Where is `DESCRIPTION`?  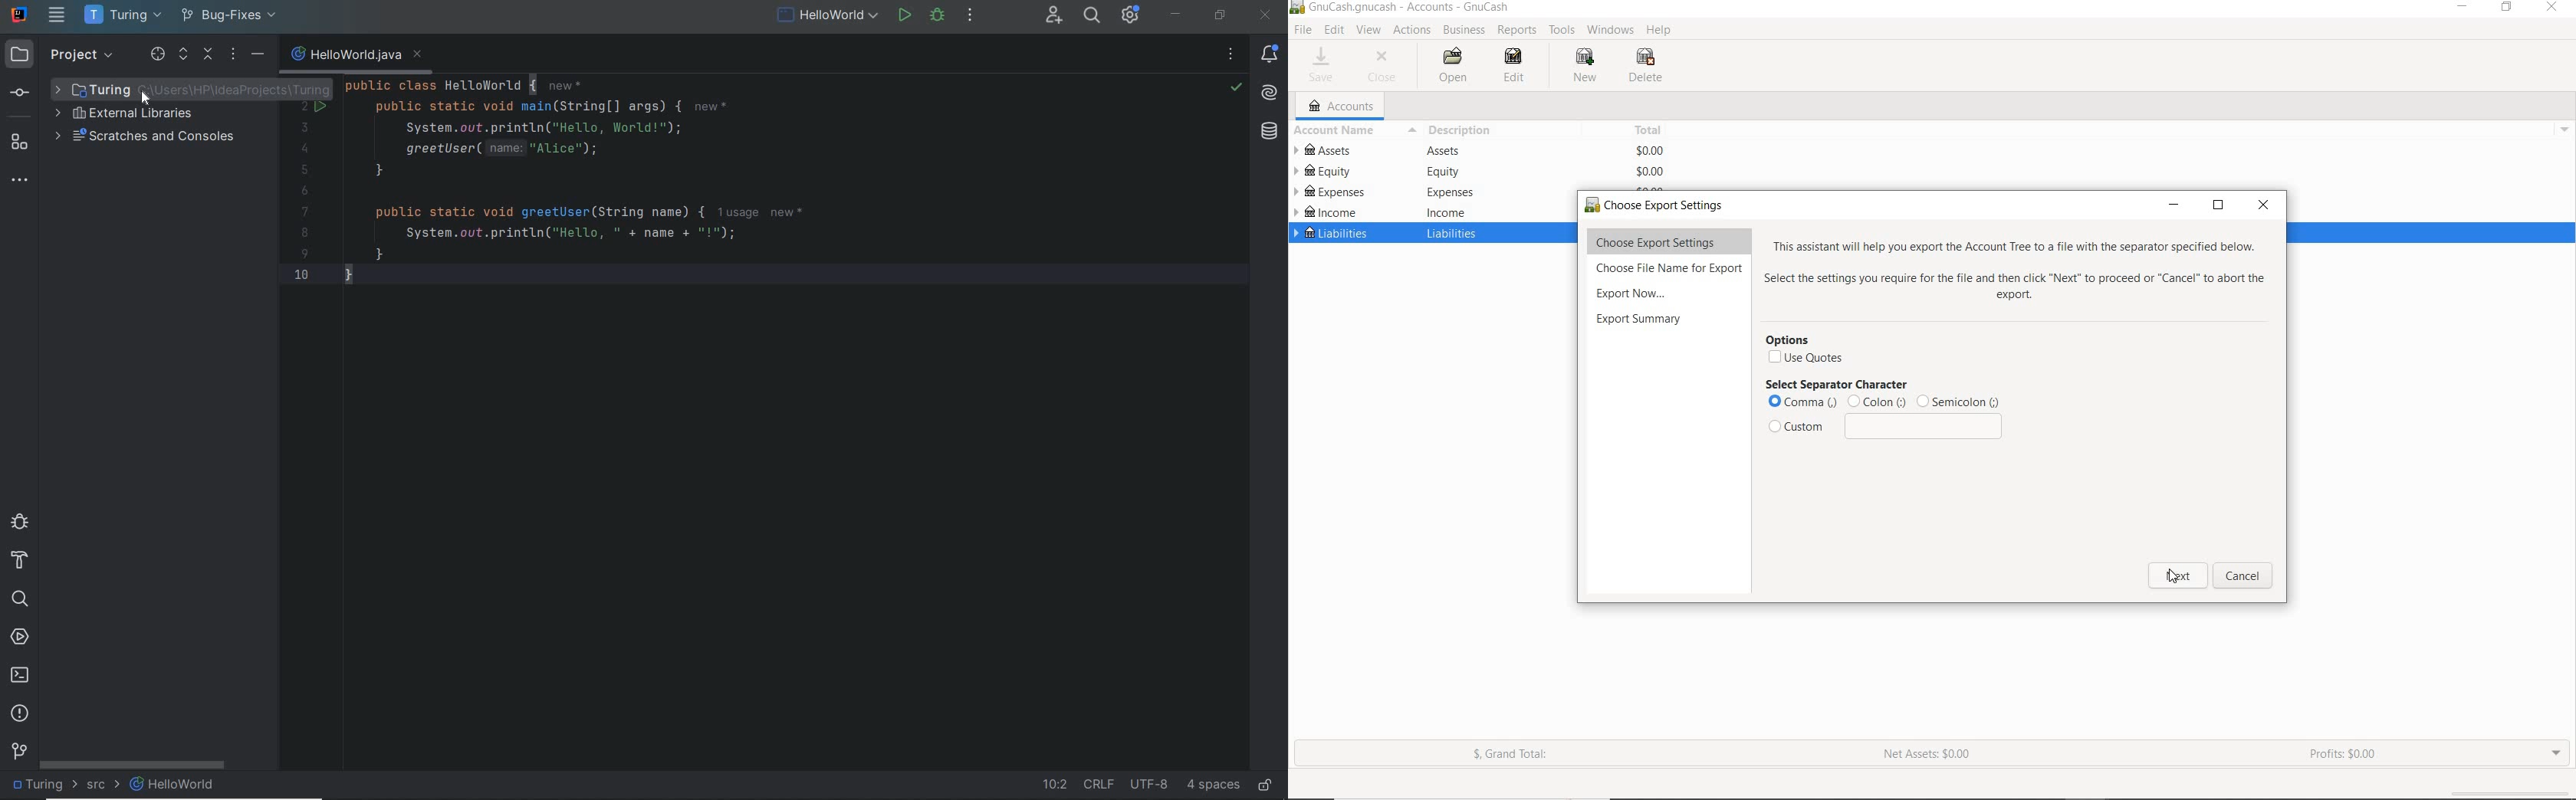
DESCRIPTION is located at coordinates (1456, 131).